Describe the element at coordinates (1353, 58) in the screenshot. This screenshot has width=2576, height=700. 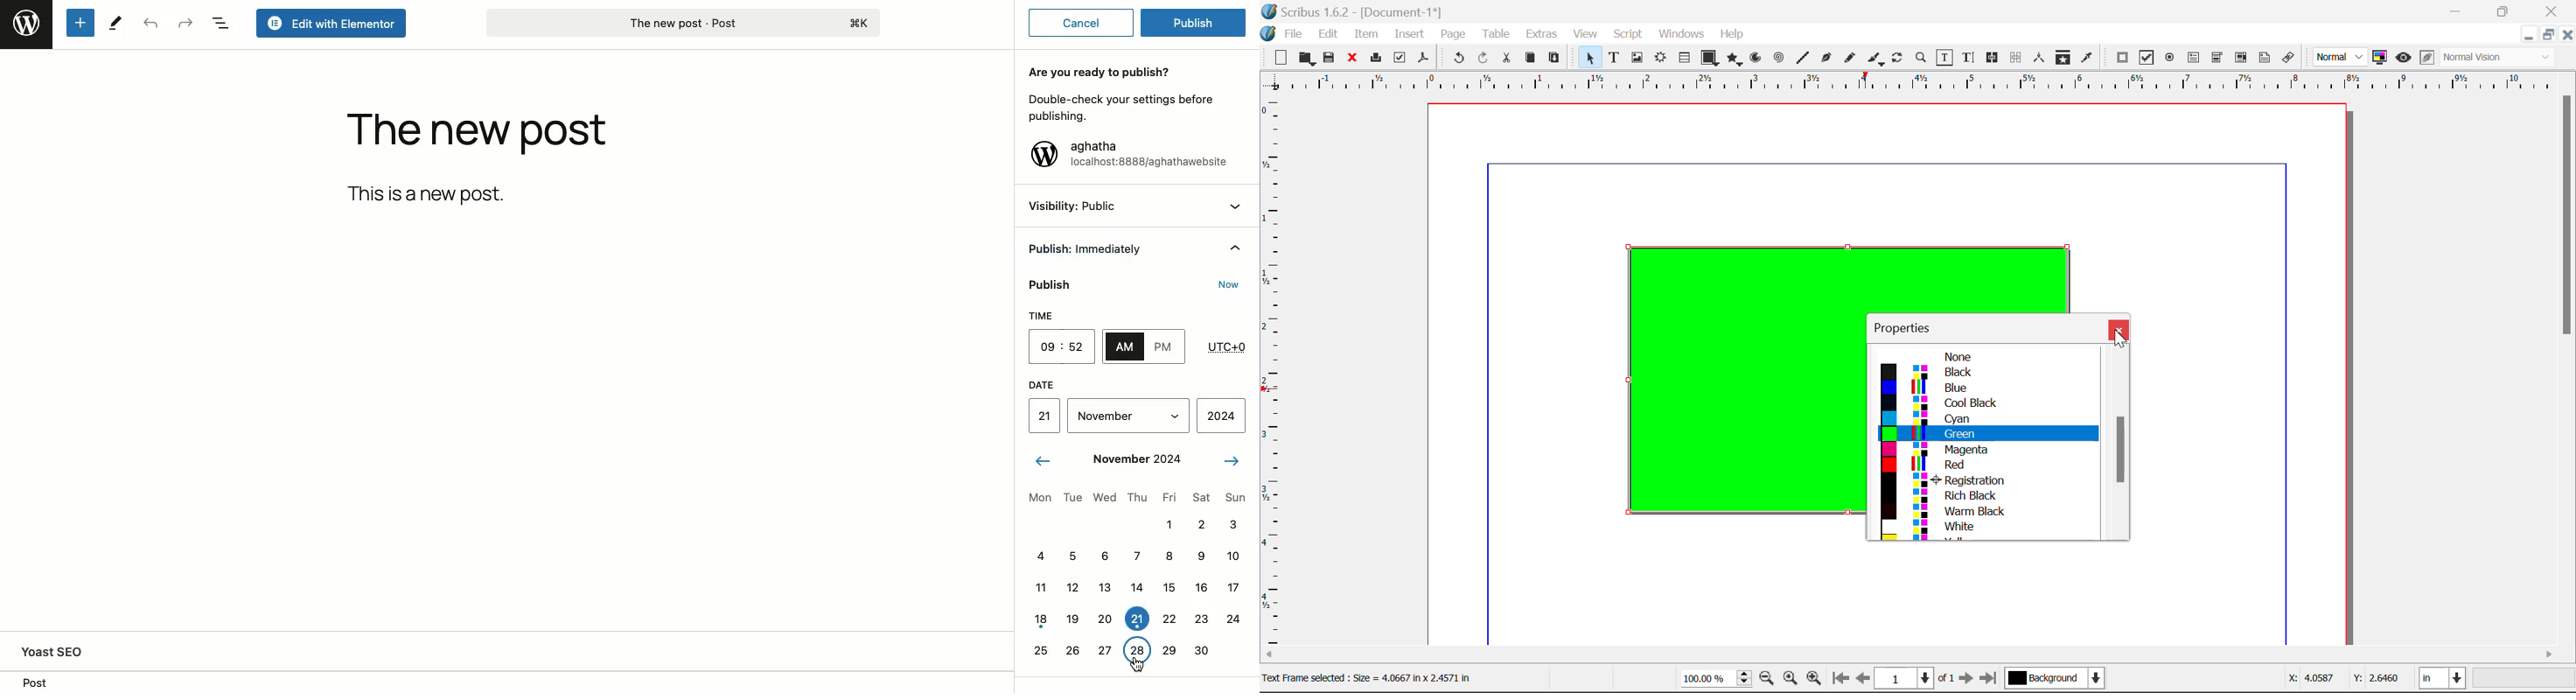
I see `Discard` at that location.